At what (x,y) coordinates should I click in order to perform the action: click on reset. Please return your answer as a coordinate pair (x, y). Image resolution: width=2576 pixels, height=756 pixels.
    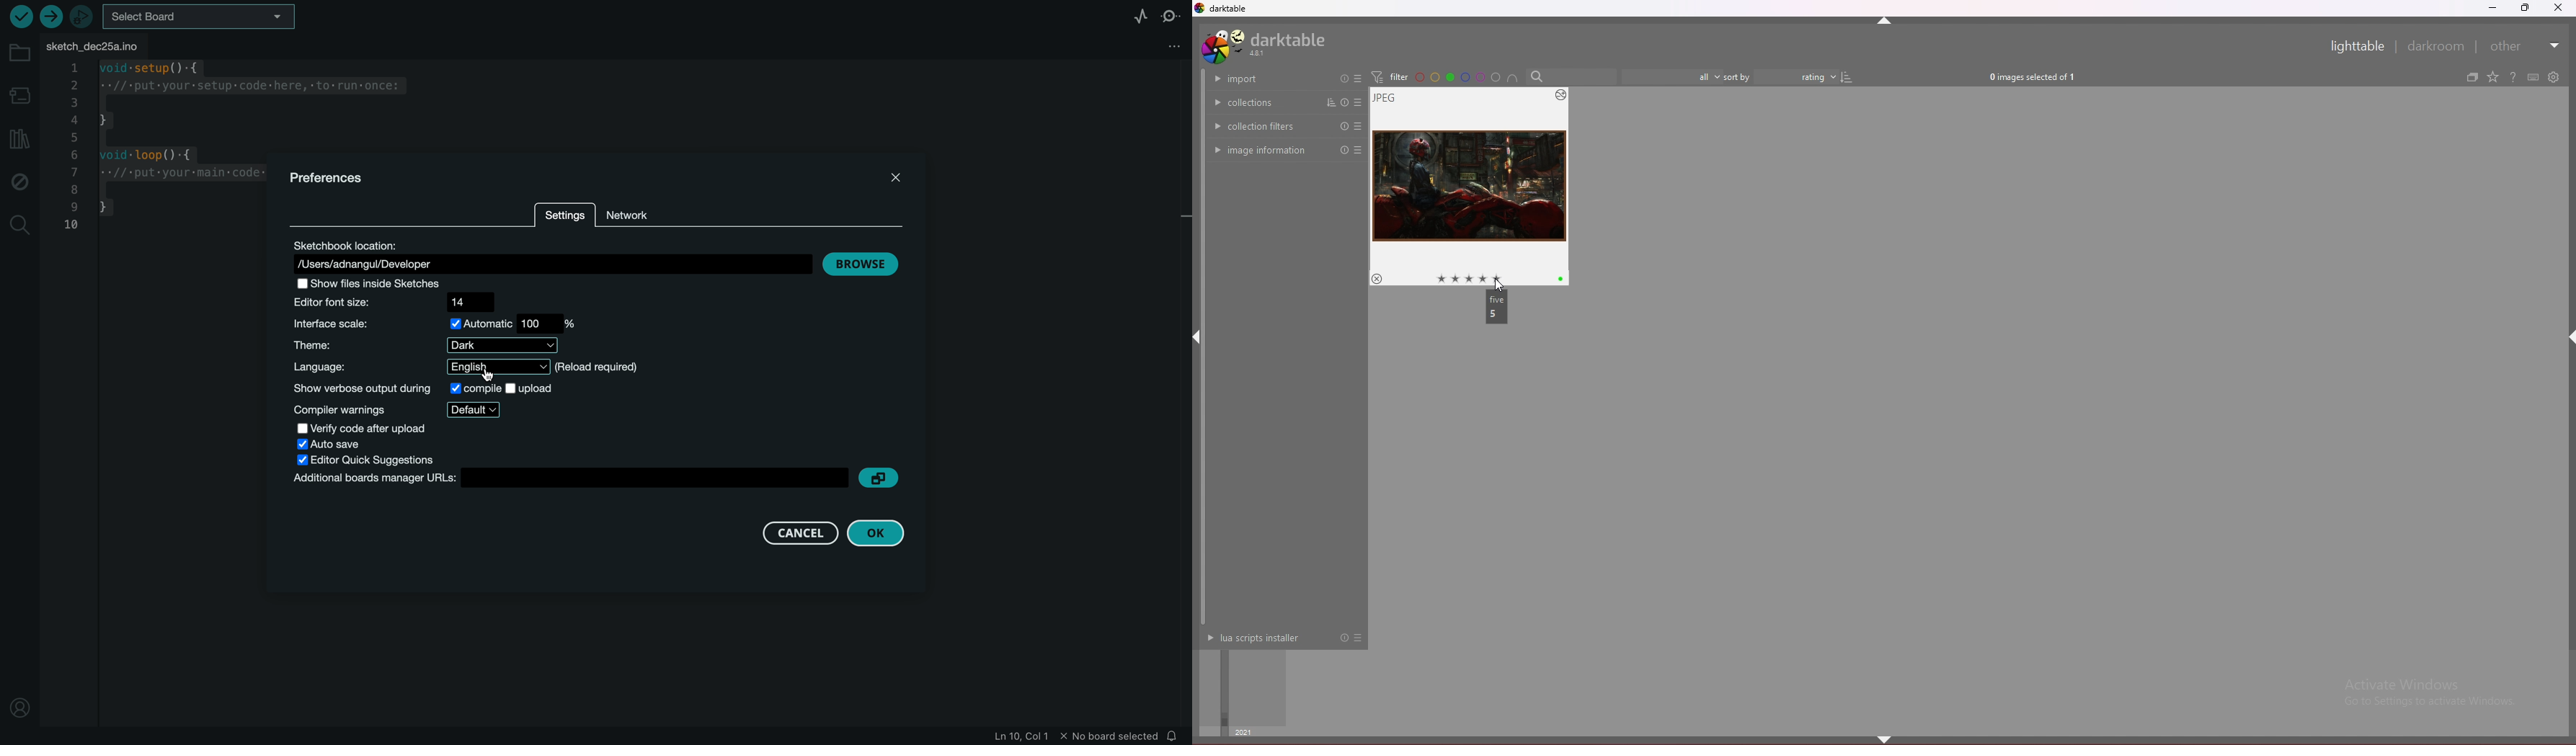
    Looking at the image, I should click on (1345, 638).